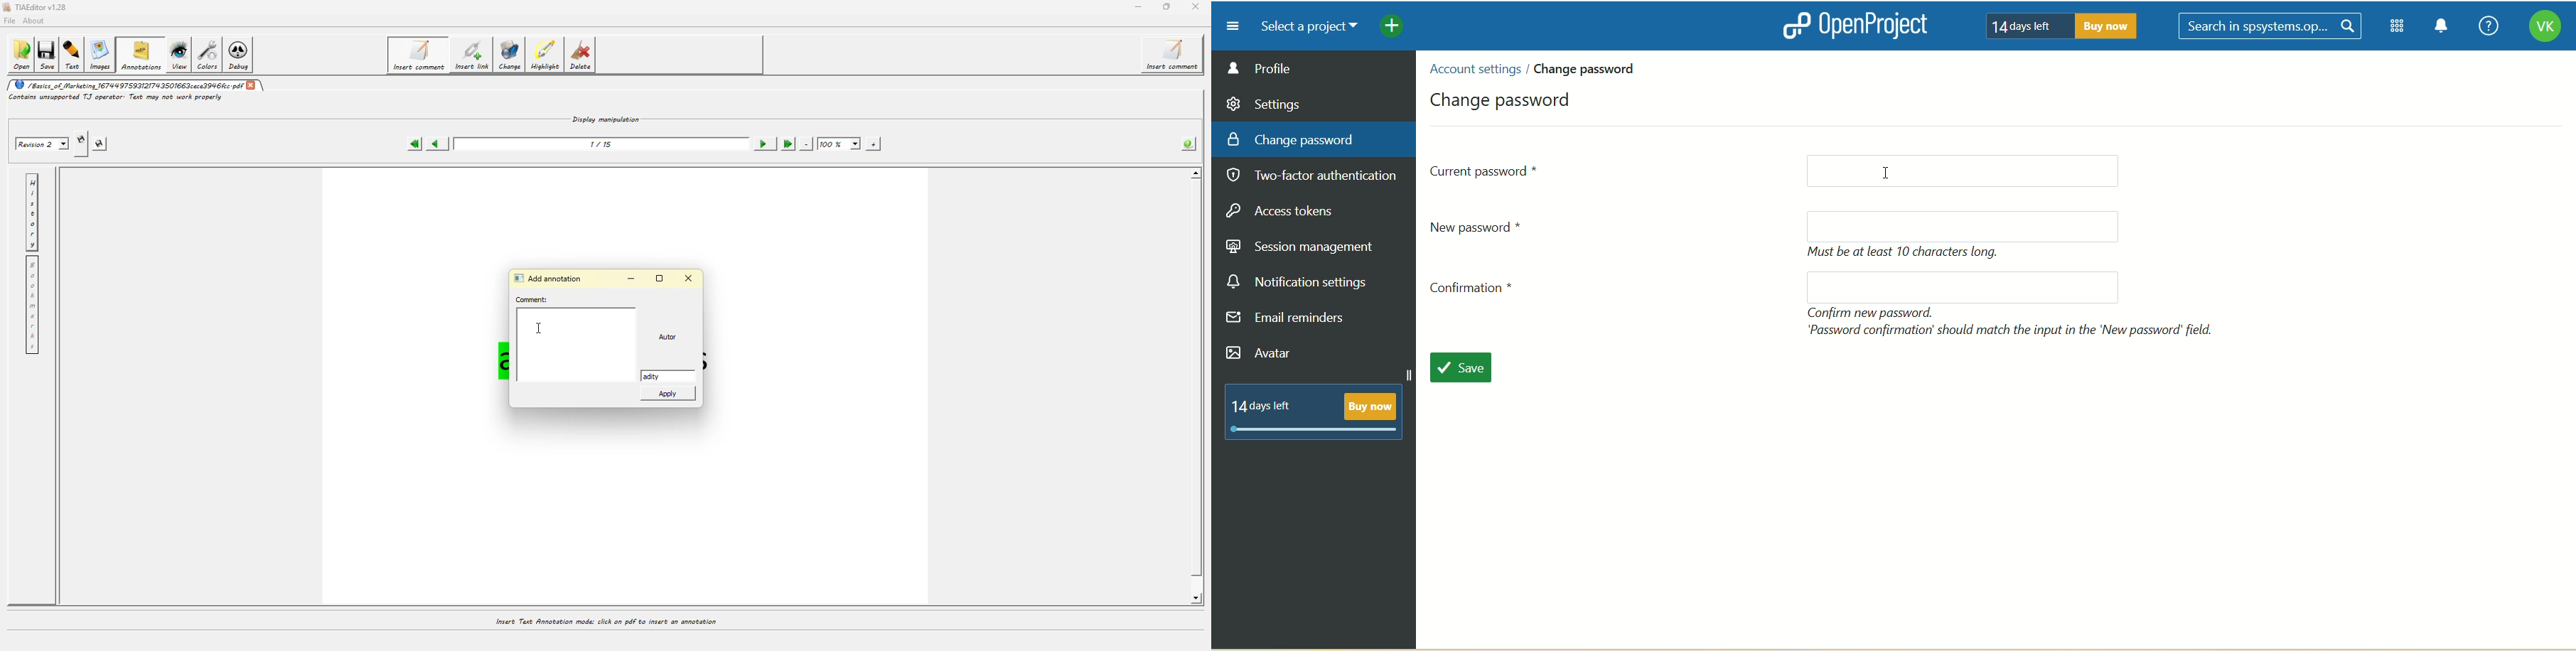 The image size is (2576, 672). What do you see at coordinates (2056, 25) in the screenshot?
I see `text` at bounding box center [2056, 25].